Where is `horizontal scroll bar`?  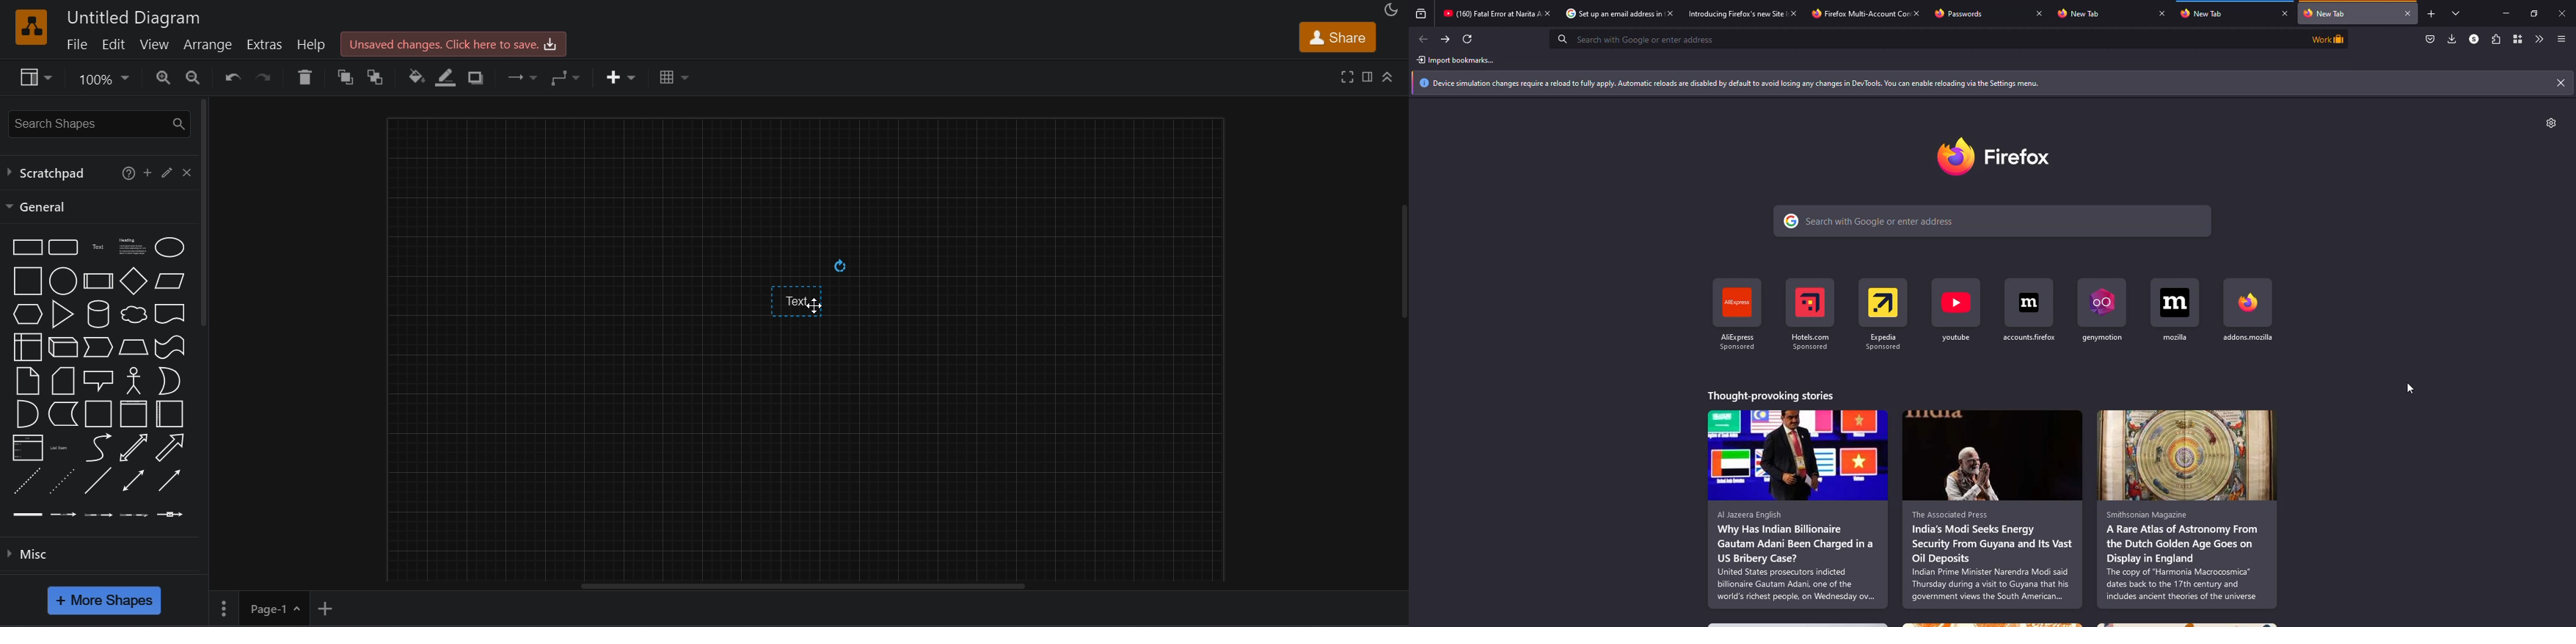
horizontal scroll bar is located at coordinates (801, 586).